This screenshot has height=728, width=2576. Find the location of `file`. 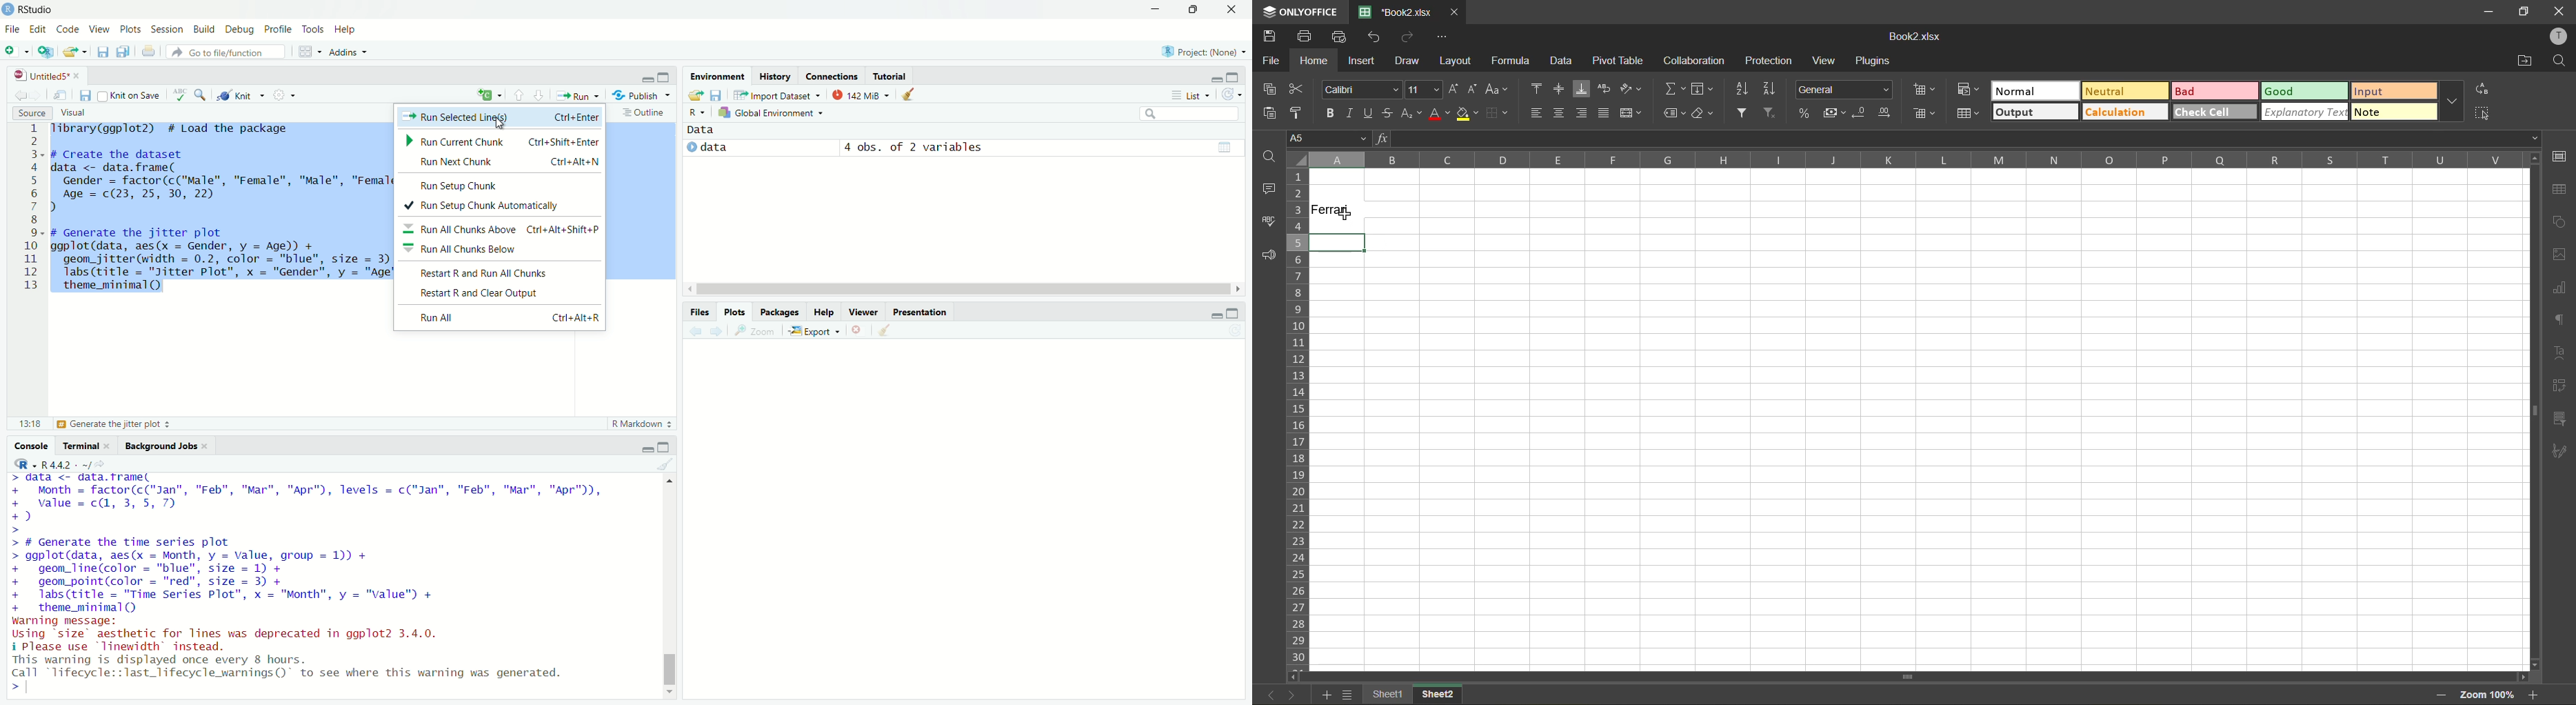

file is located at coordinates (12, 29).